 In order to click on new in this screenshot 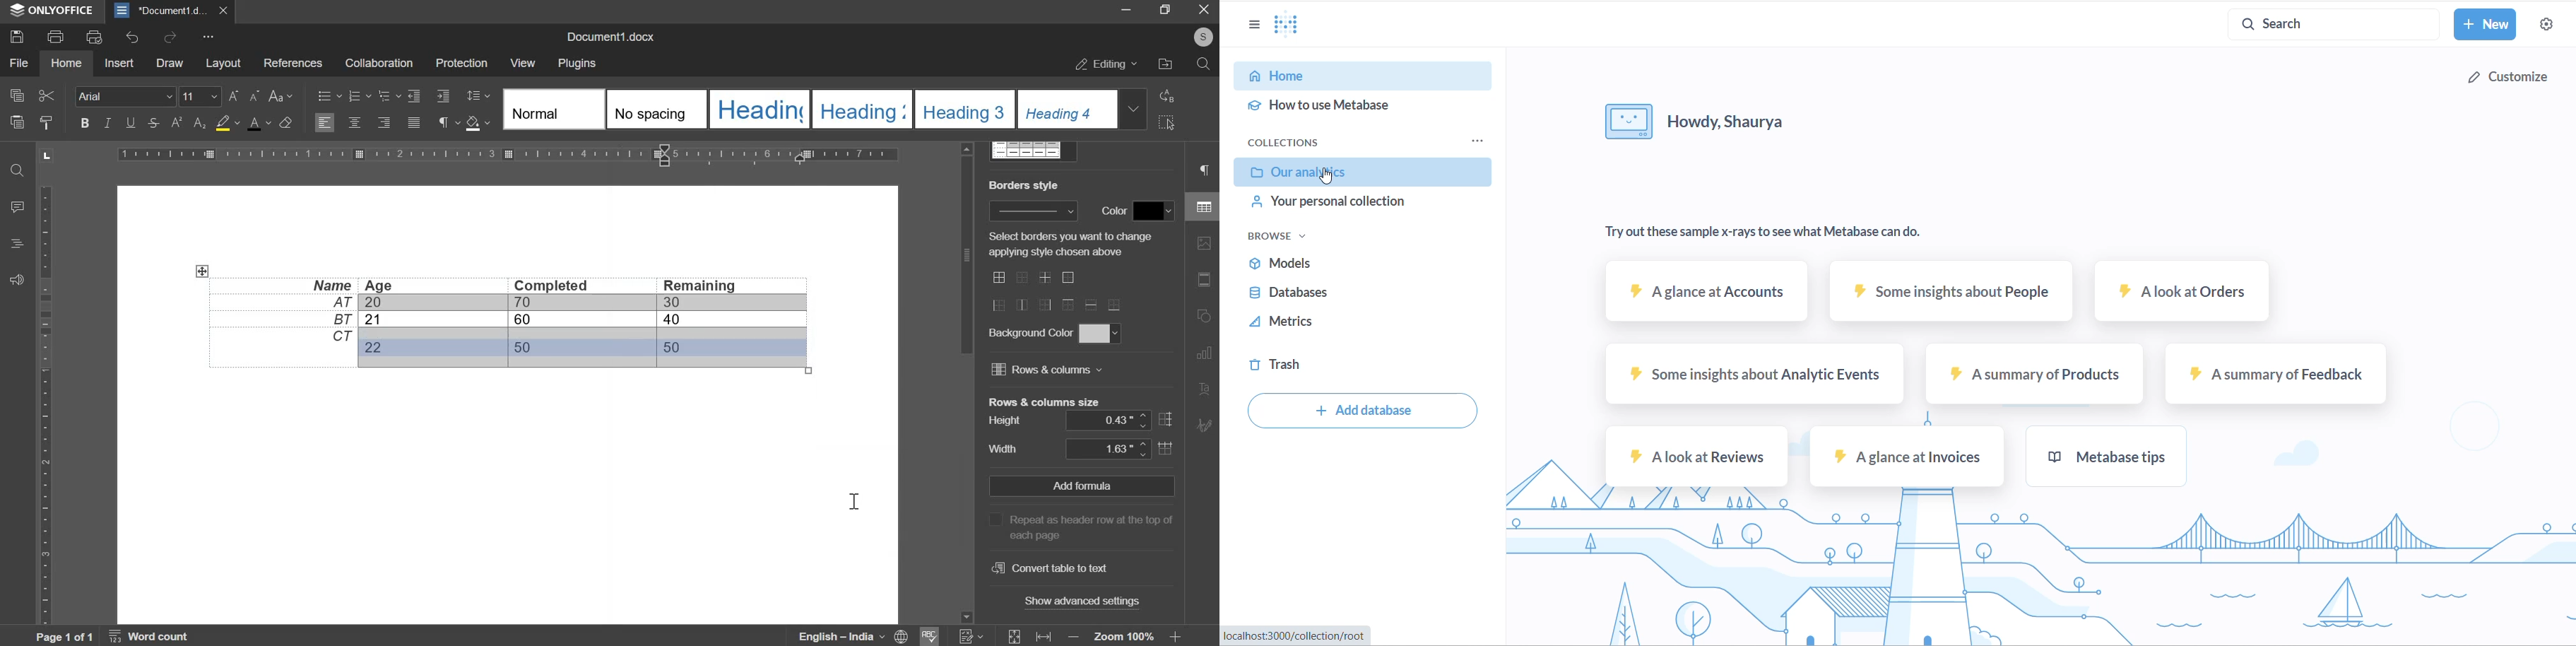, I will do `click(2485, 25)`.